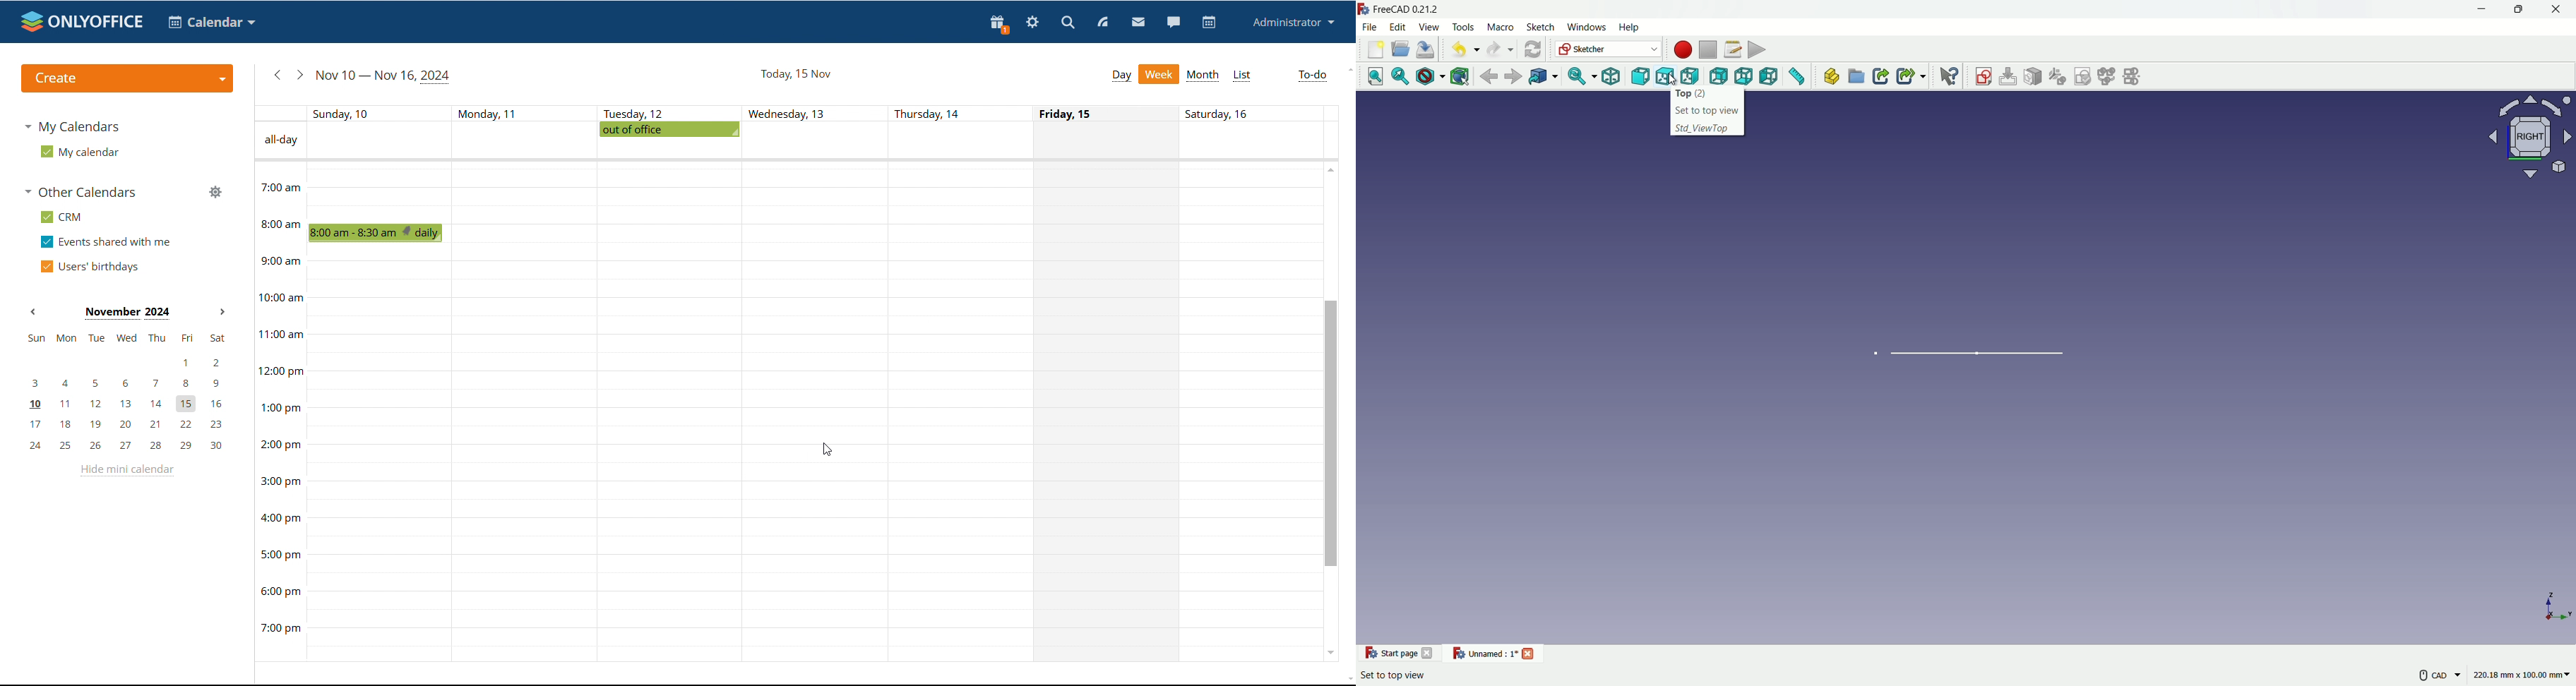  I want to click on validate sketches, so click(2084, 77).